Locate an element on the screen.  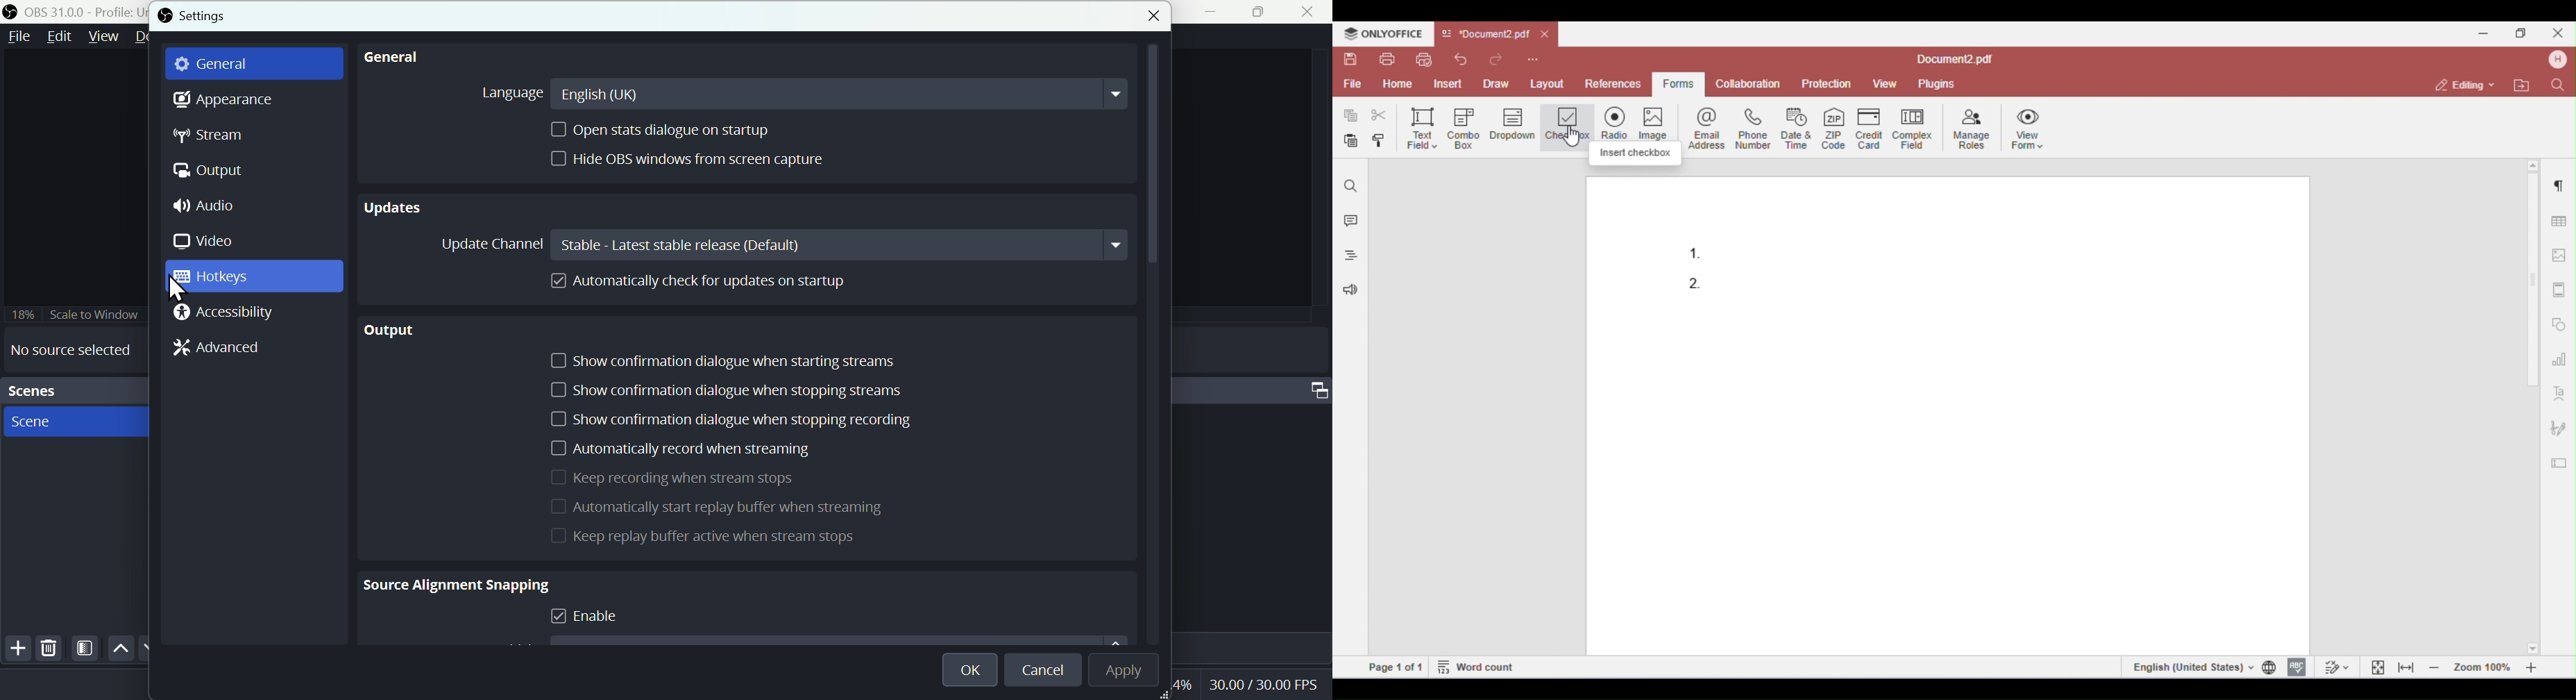
Hot keys is located at coordinates (254, 276).